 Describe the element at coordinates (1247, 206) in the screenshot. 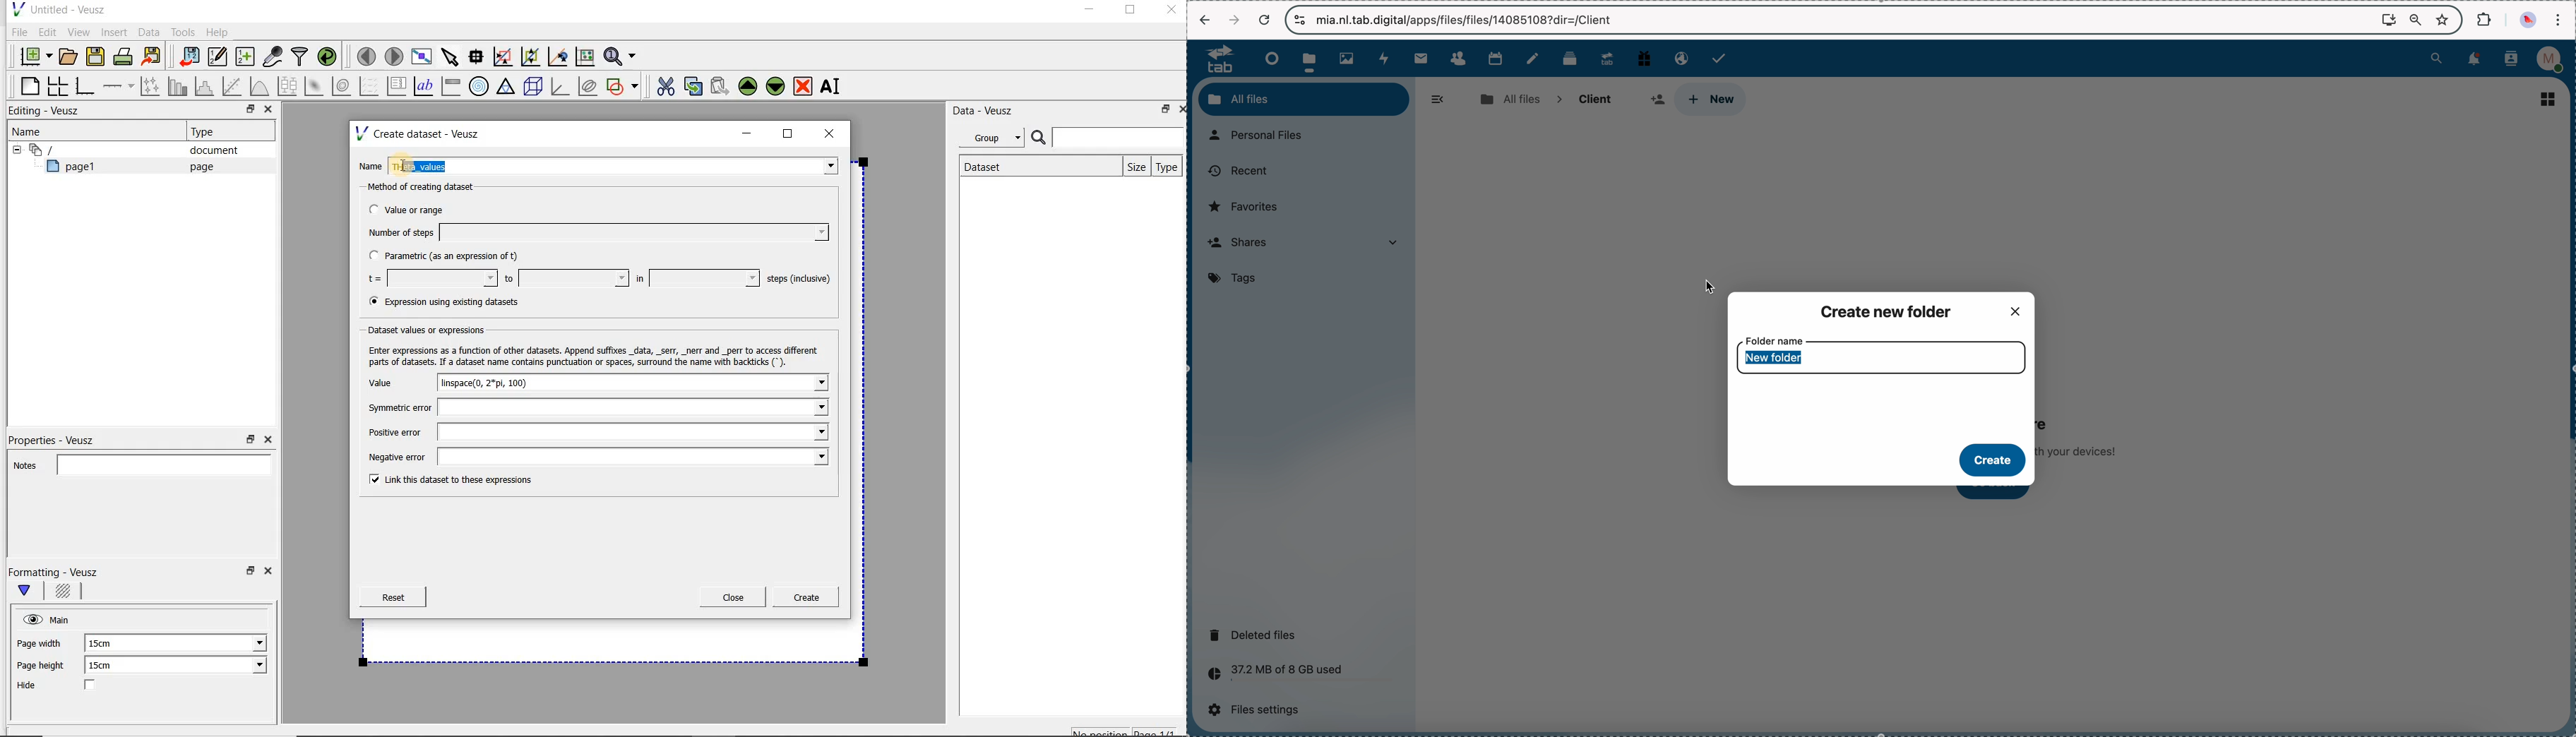

I see `favorites` at that location.